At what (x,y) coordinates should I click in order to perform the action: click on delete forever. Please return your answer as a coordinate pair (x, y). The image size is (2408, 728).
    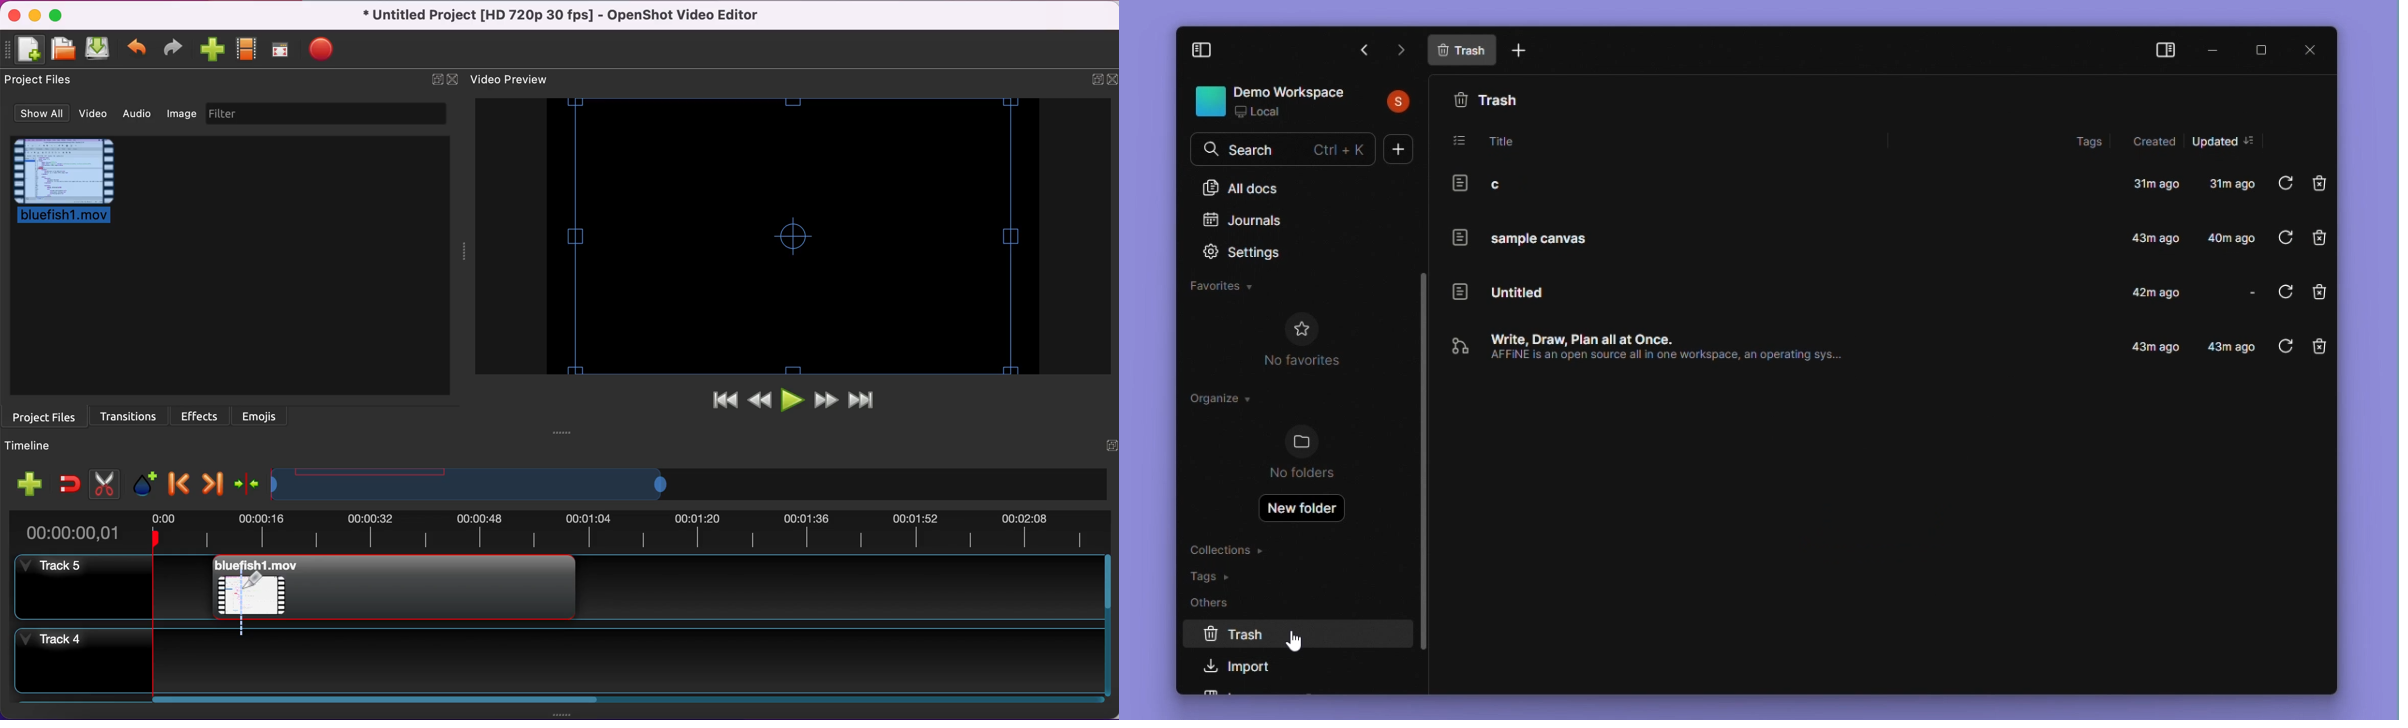
    Looking at the image, I should click on (2318, 239).